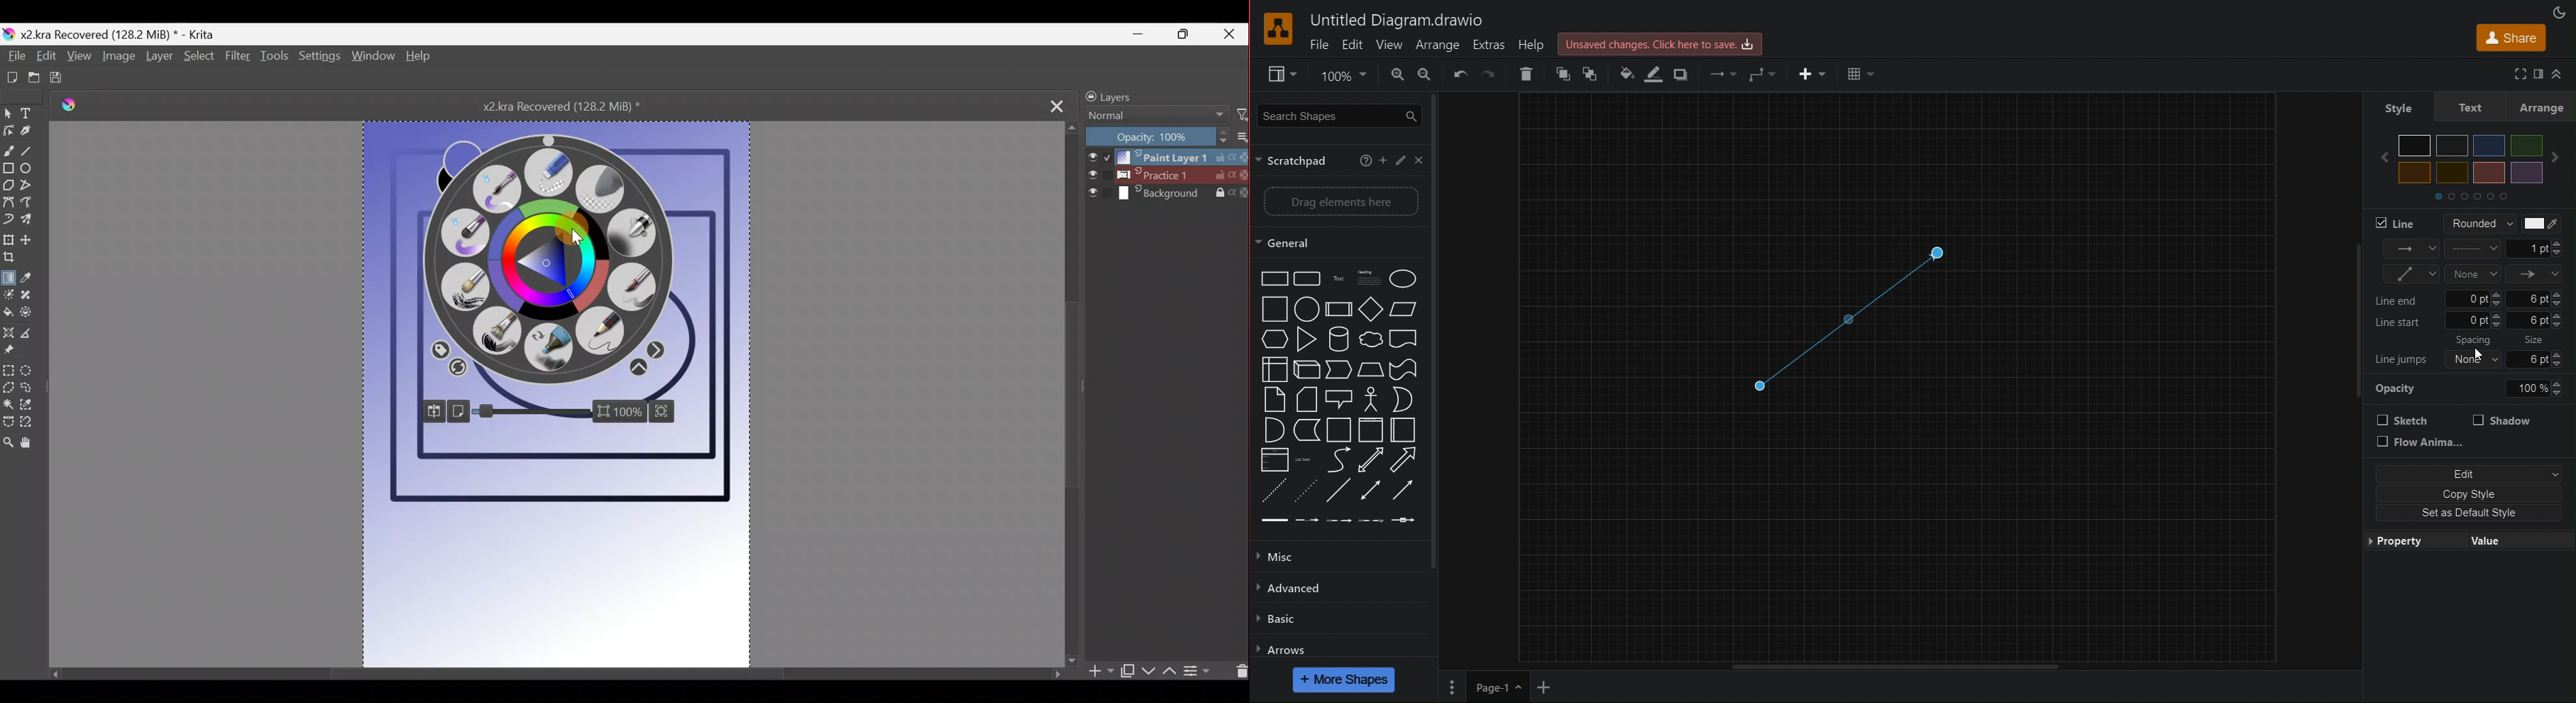 The width and height of the screenshot is (2576, 728). Describe the element at coordinates (8, 170) in the screenshot. I see `Rectangle tool` at that location.